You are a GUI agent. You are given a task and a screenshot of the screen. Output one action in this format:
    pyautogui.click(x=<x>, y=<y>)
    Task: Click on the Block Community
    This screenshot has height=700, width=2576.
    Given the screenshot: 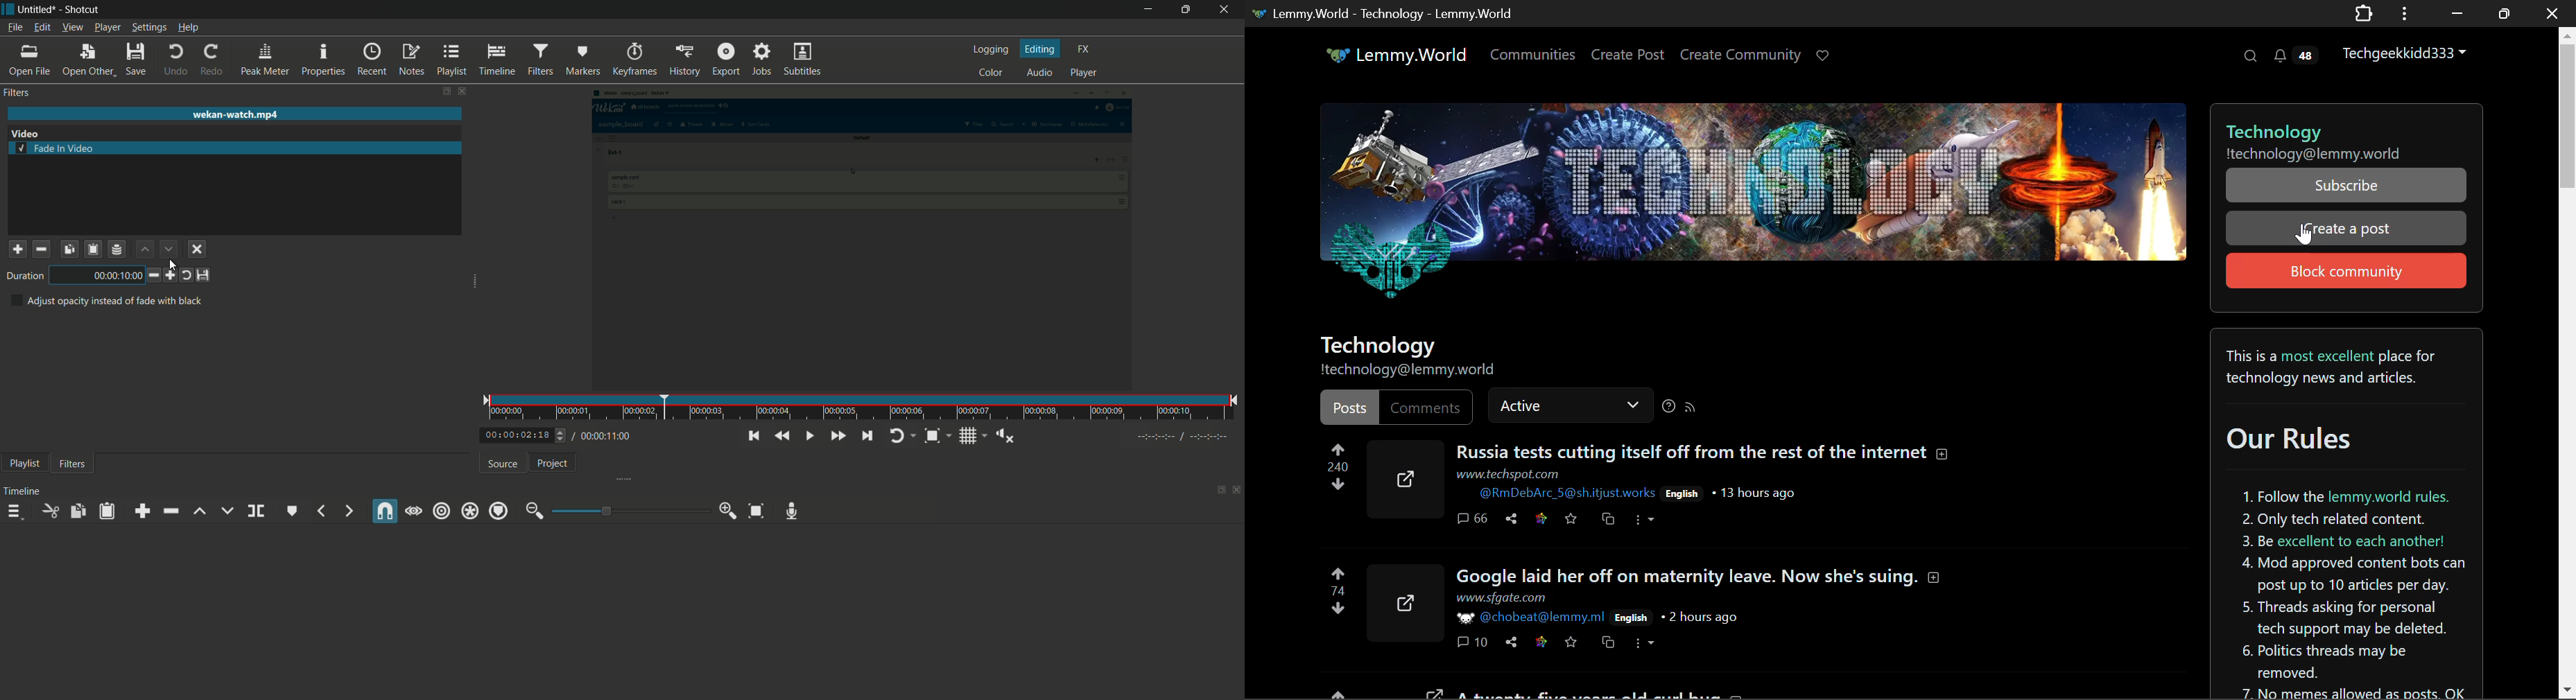 What is the action you would take?
    pyautogui.click(x=2344, y=270)
    